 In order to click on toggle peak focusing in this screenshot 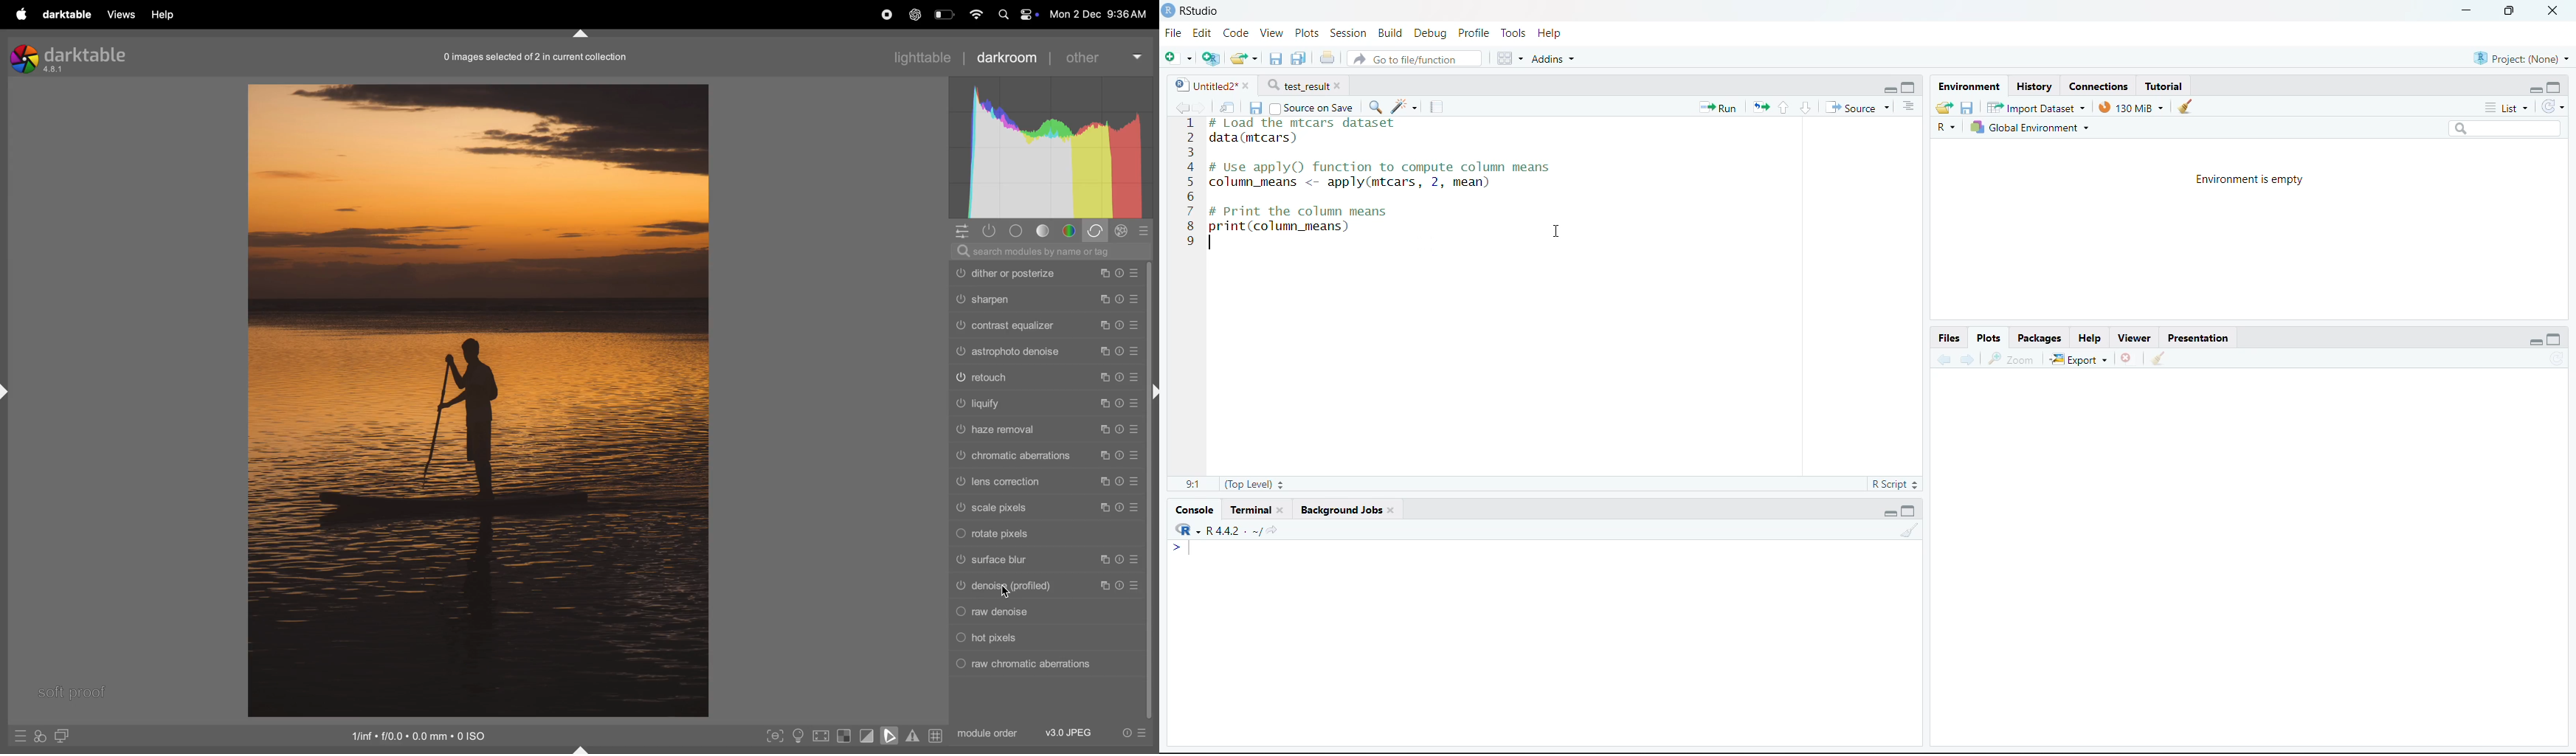, I will do `click(775, 736)`.